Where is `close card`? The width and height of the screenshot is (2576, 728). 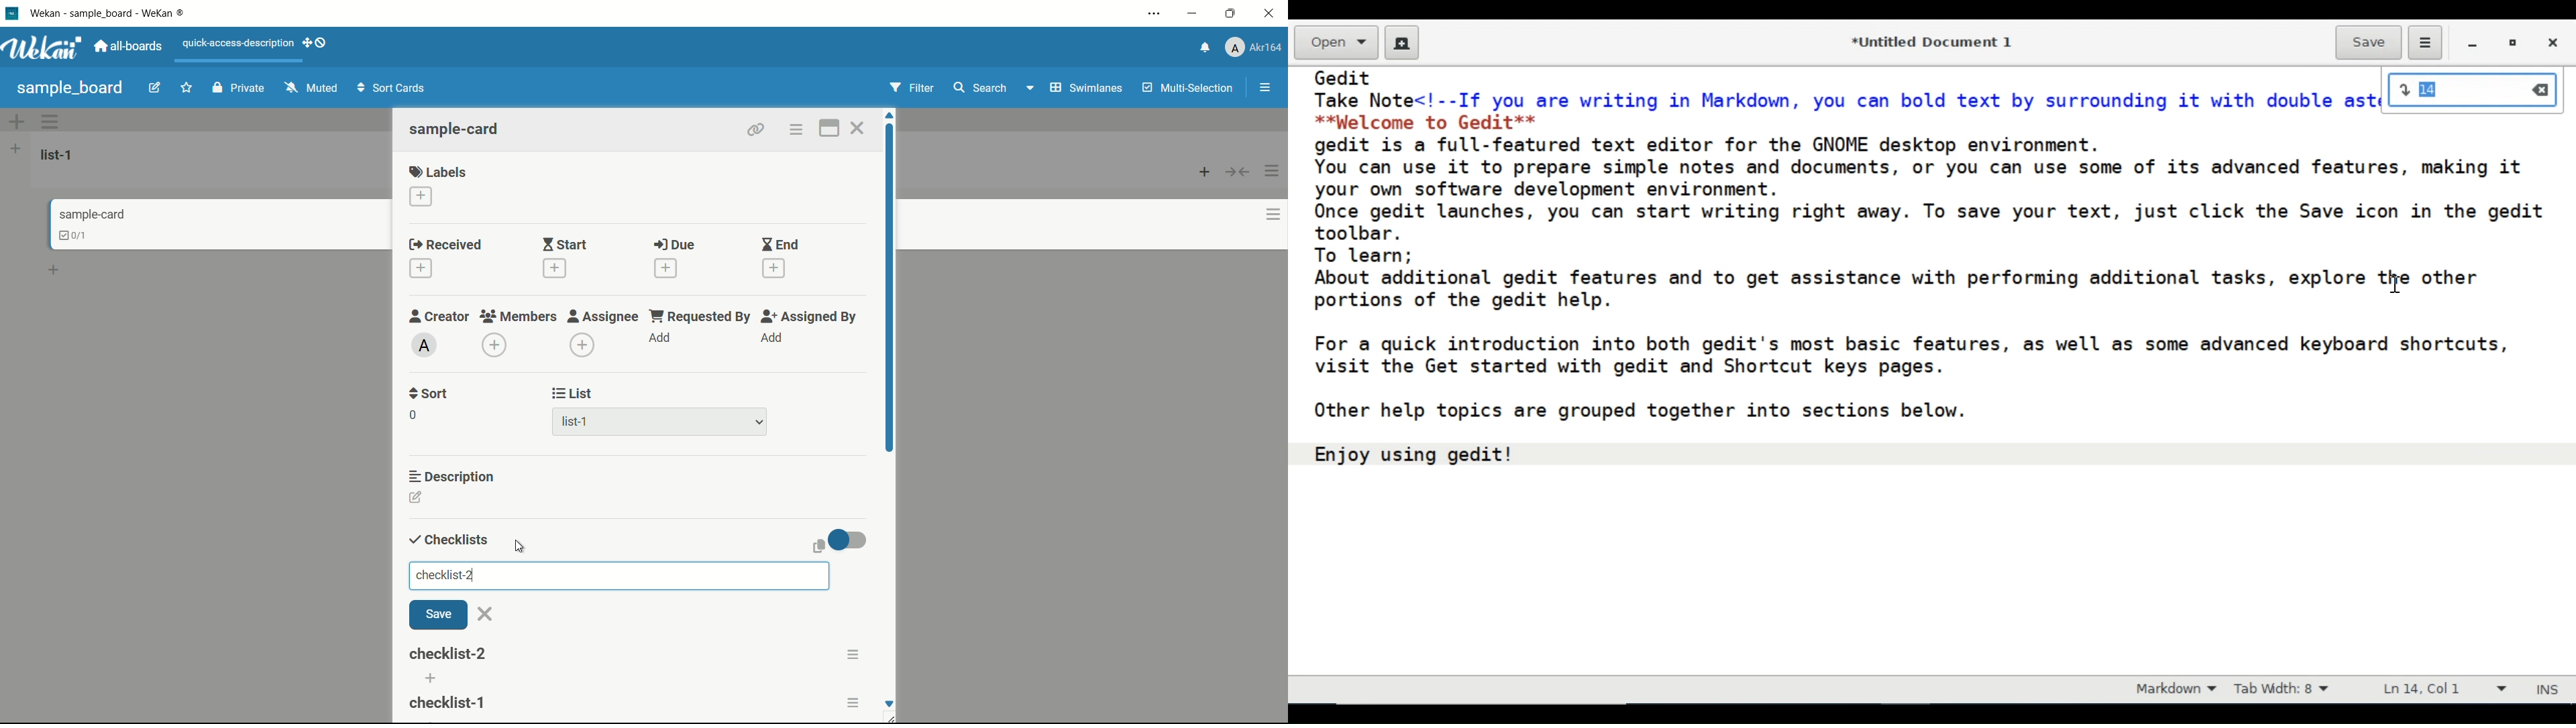 close card is located at coordinates (857, 130).